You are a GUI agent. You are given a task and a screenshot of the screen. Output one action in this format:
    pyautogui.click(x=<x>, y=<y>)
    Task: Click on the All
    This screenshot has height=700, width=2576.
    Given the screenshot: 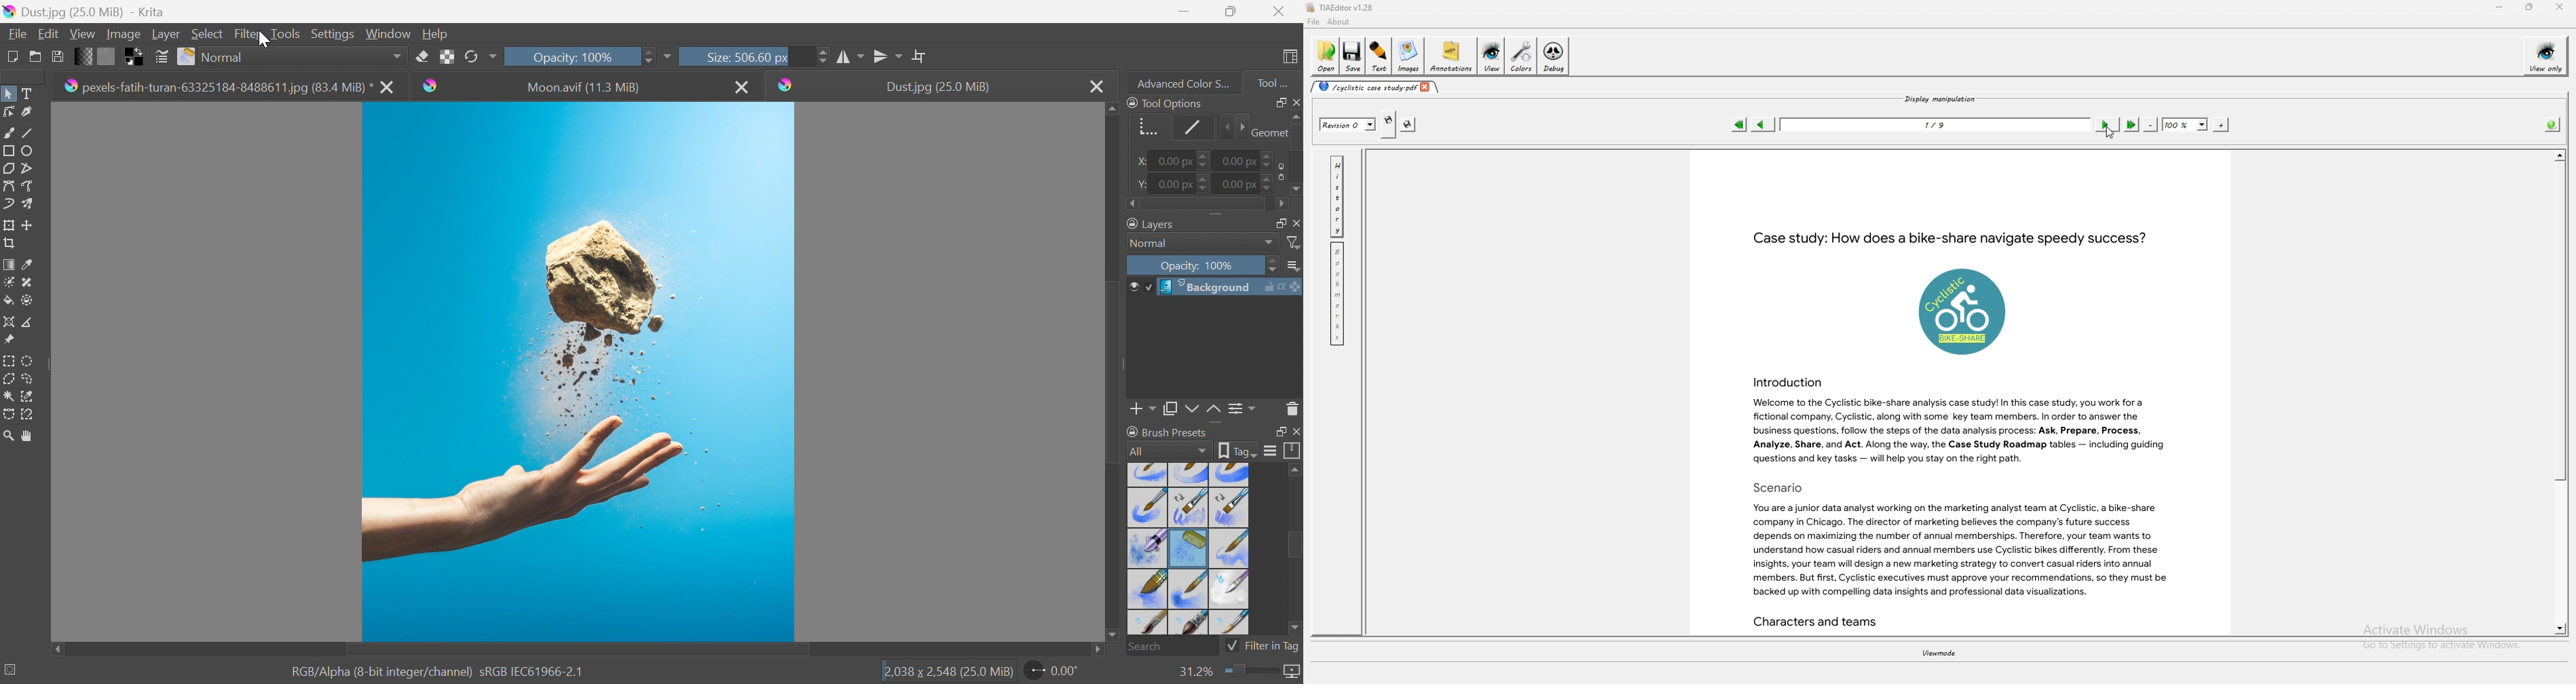 What is the action you would take?
    pyautogui.click(x=1168, y=451)
    